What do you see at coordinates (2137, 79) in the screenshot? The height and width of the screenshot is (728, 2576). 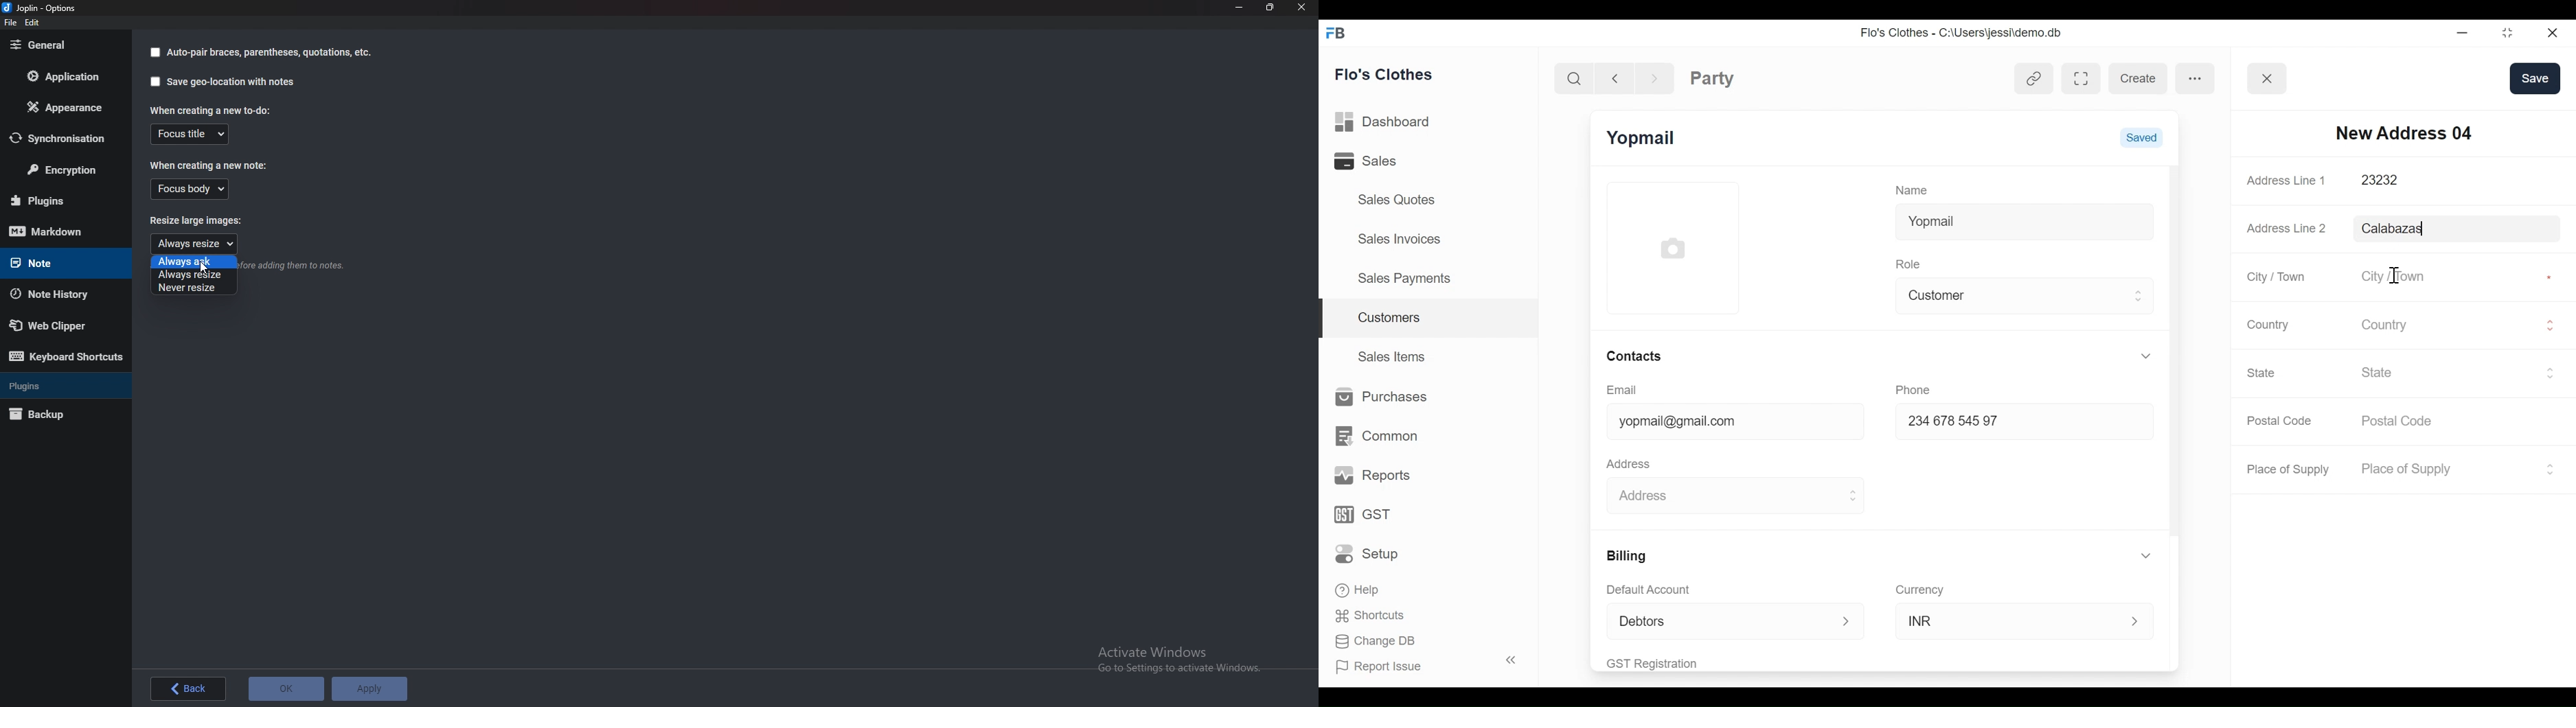 I see `create` at bounding box center [2137, 79].